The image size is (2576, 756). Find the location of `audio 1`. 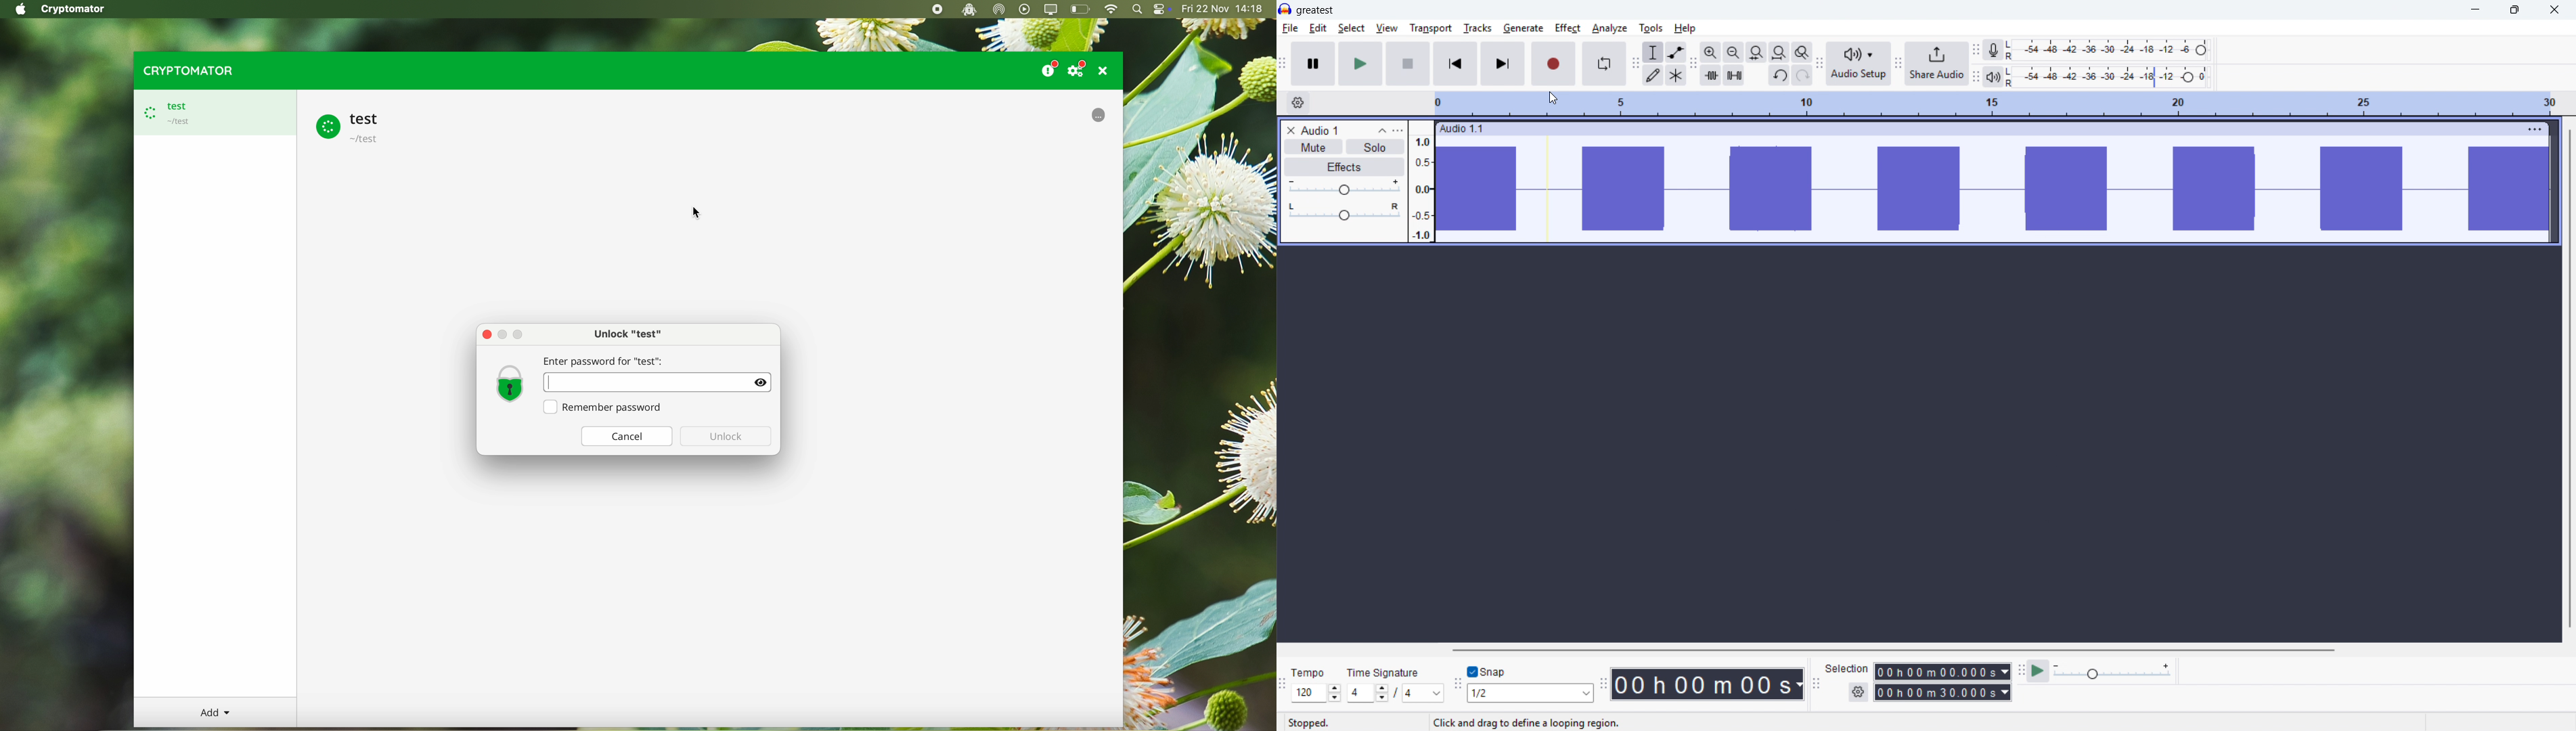

audio 1 is located at coordinates (1320, 131).